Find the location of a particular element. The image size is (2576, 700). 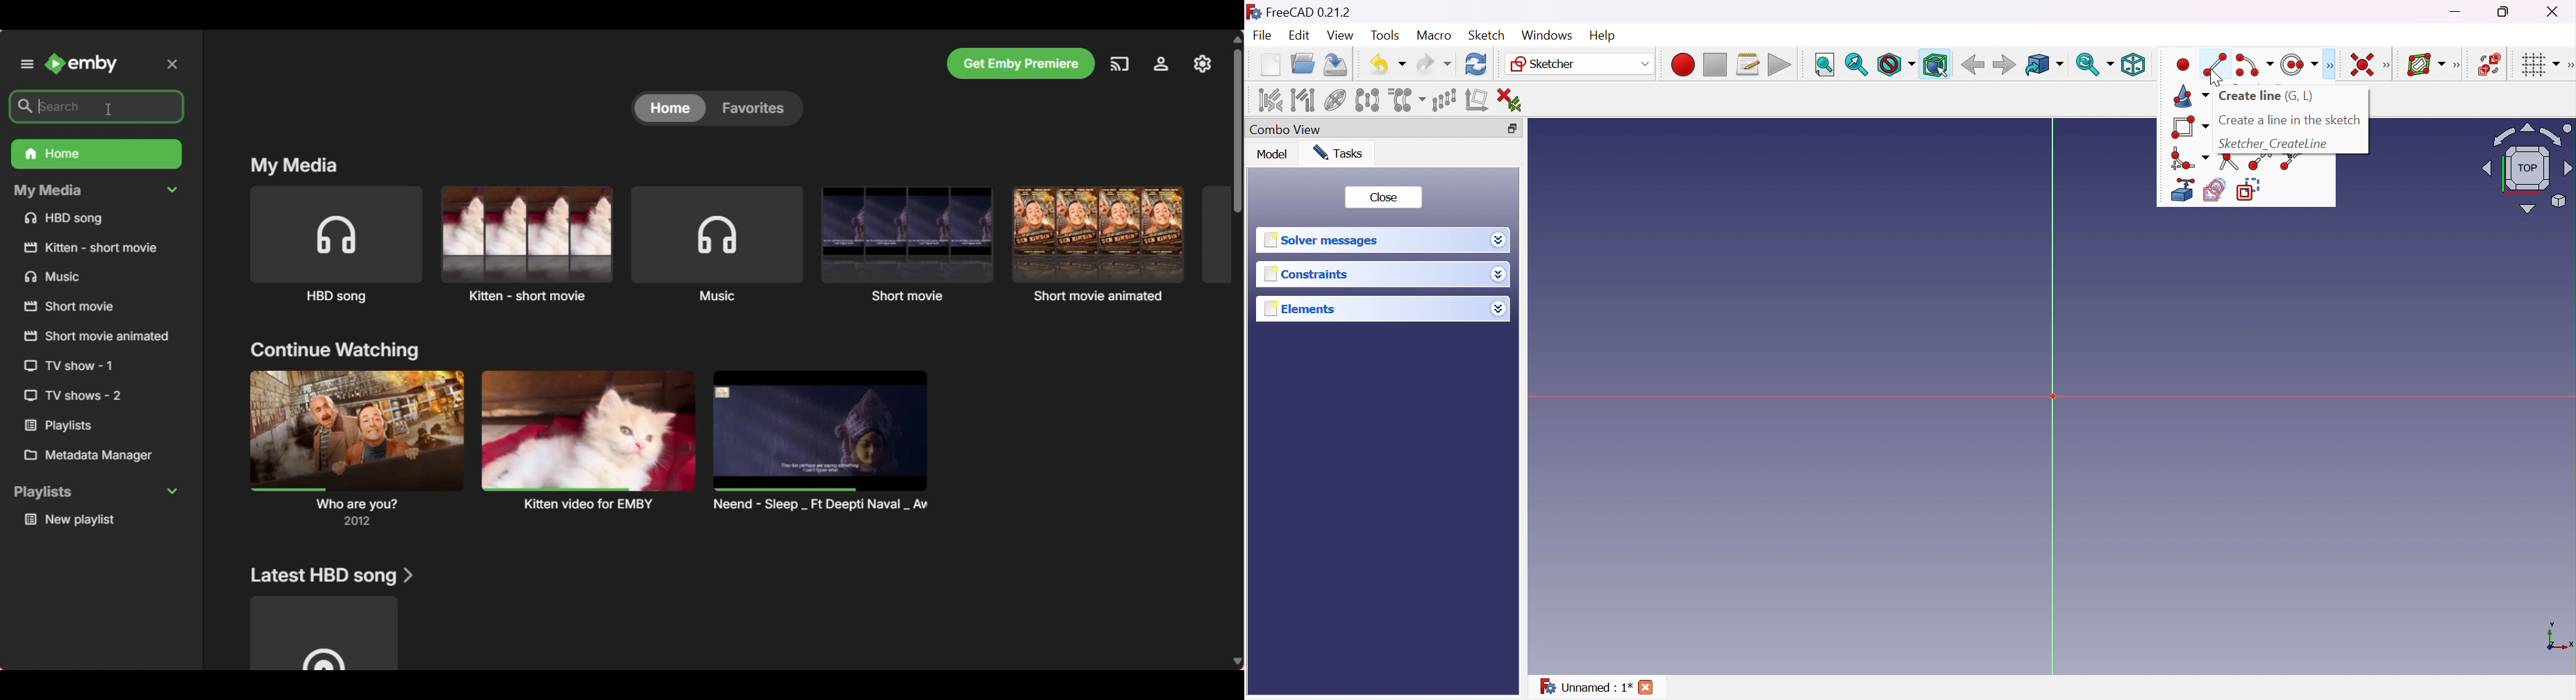

 is located at coordinates (78, 425).